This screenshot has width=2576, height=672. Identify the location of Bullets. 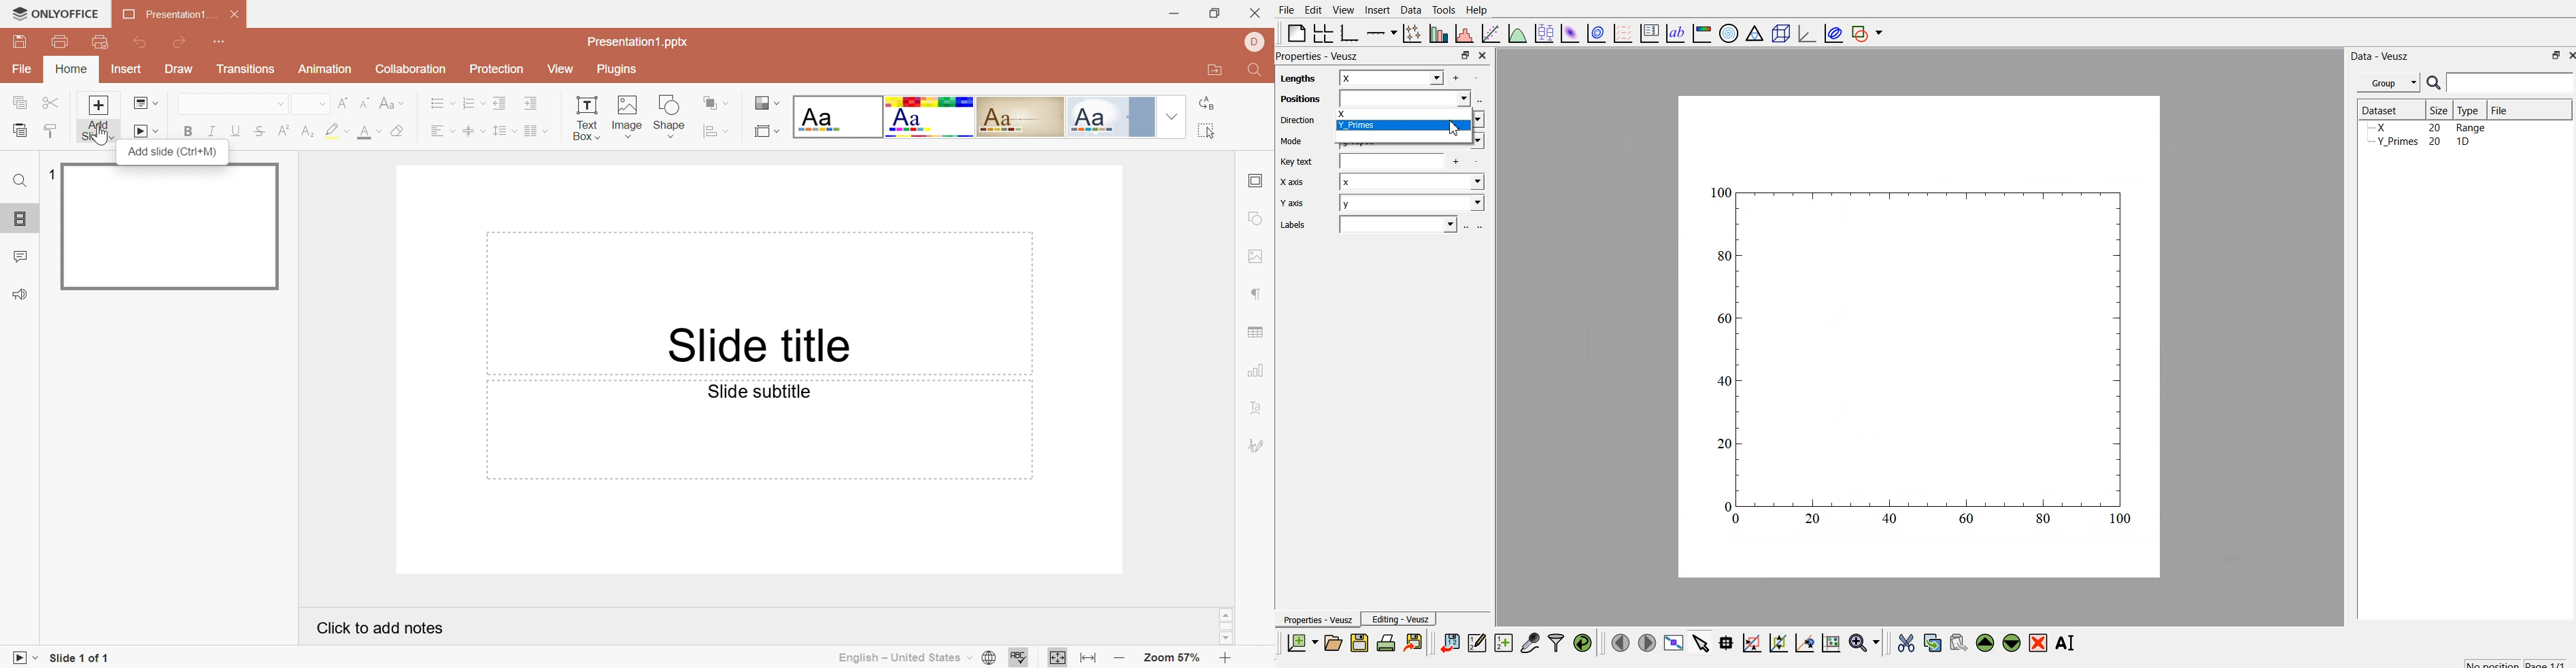
(443, 102).